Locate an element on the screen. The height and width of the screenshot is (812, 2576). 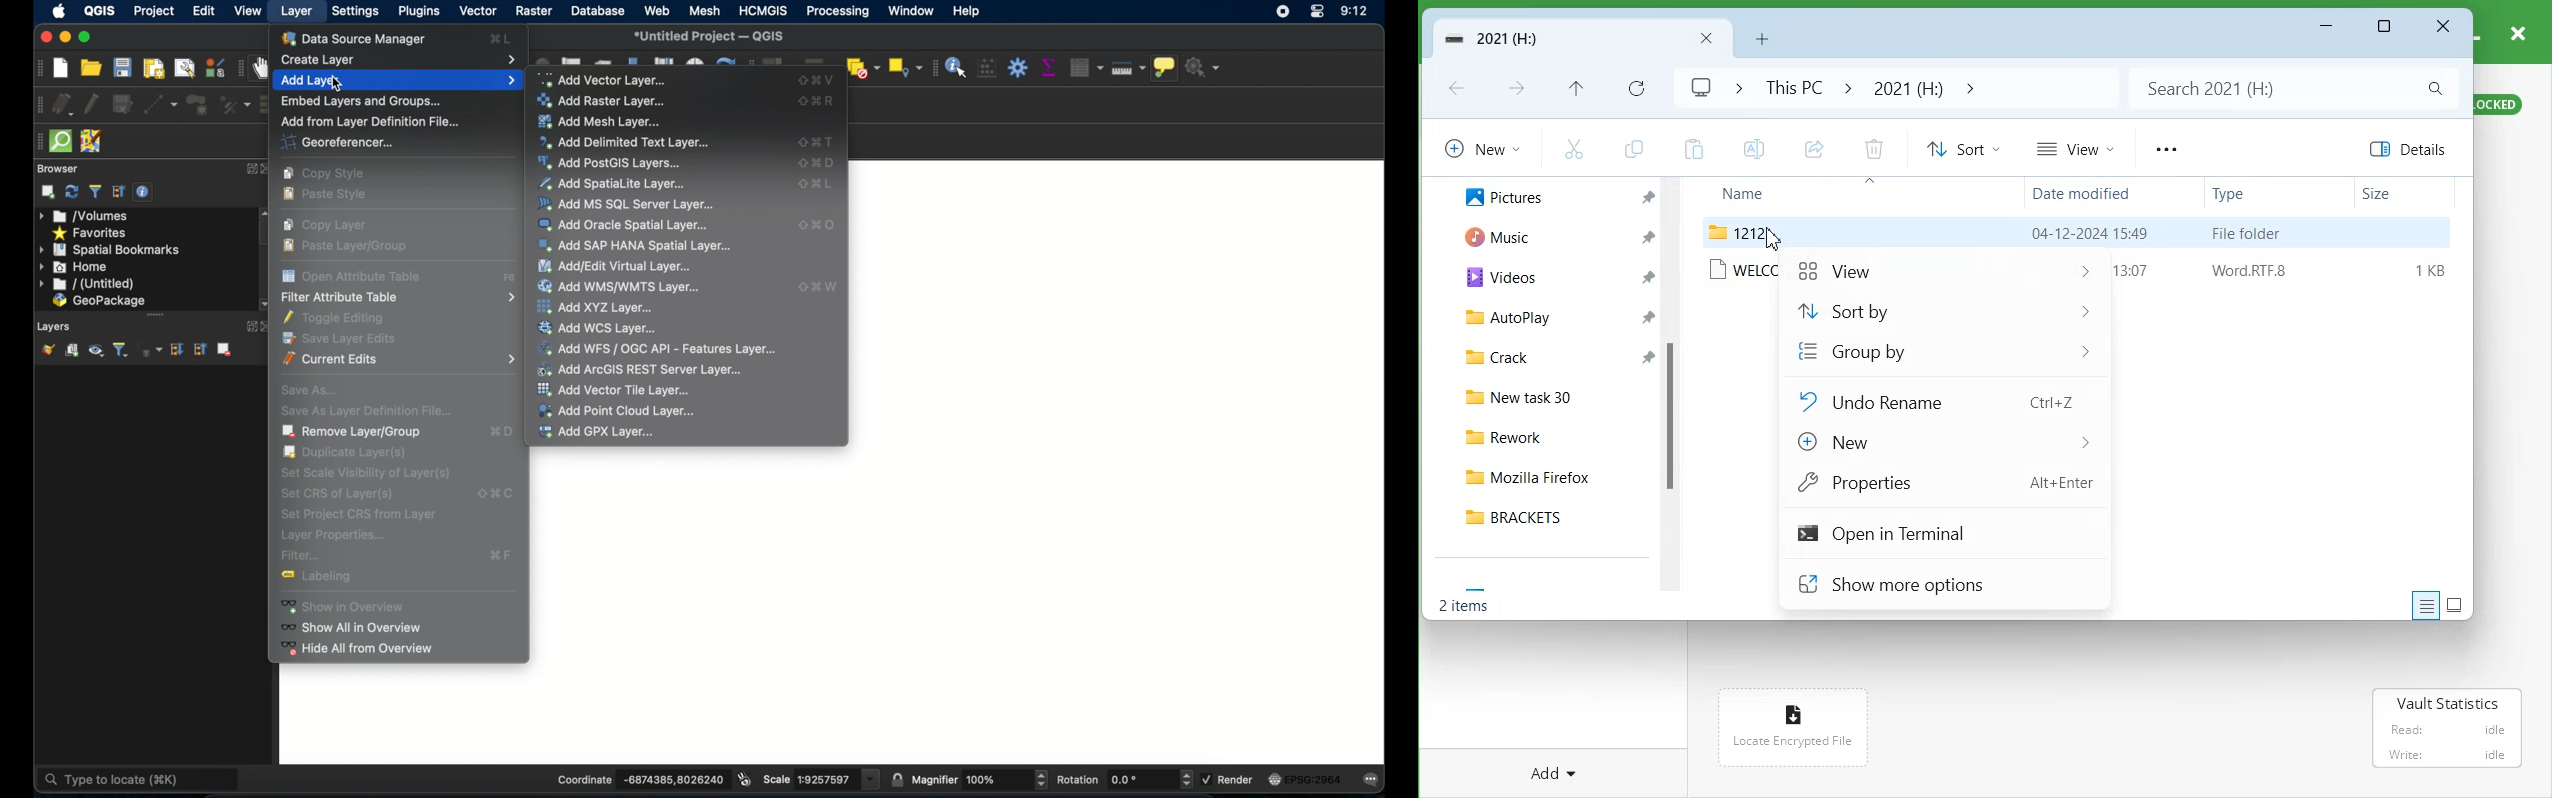
1KB is located at coordinates (2430, 270).